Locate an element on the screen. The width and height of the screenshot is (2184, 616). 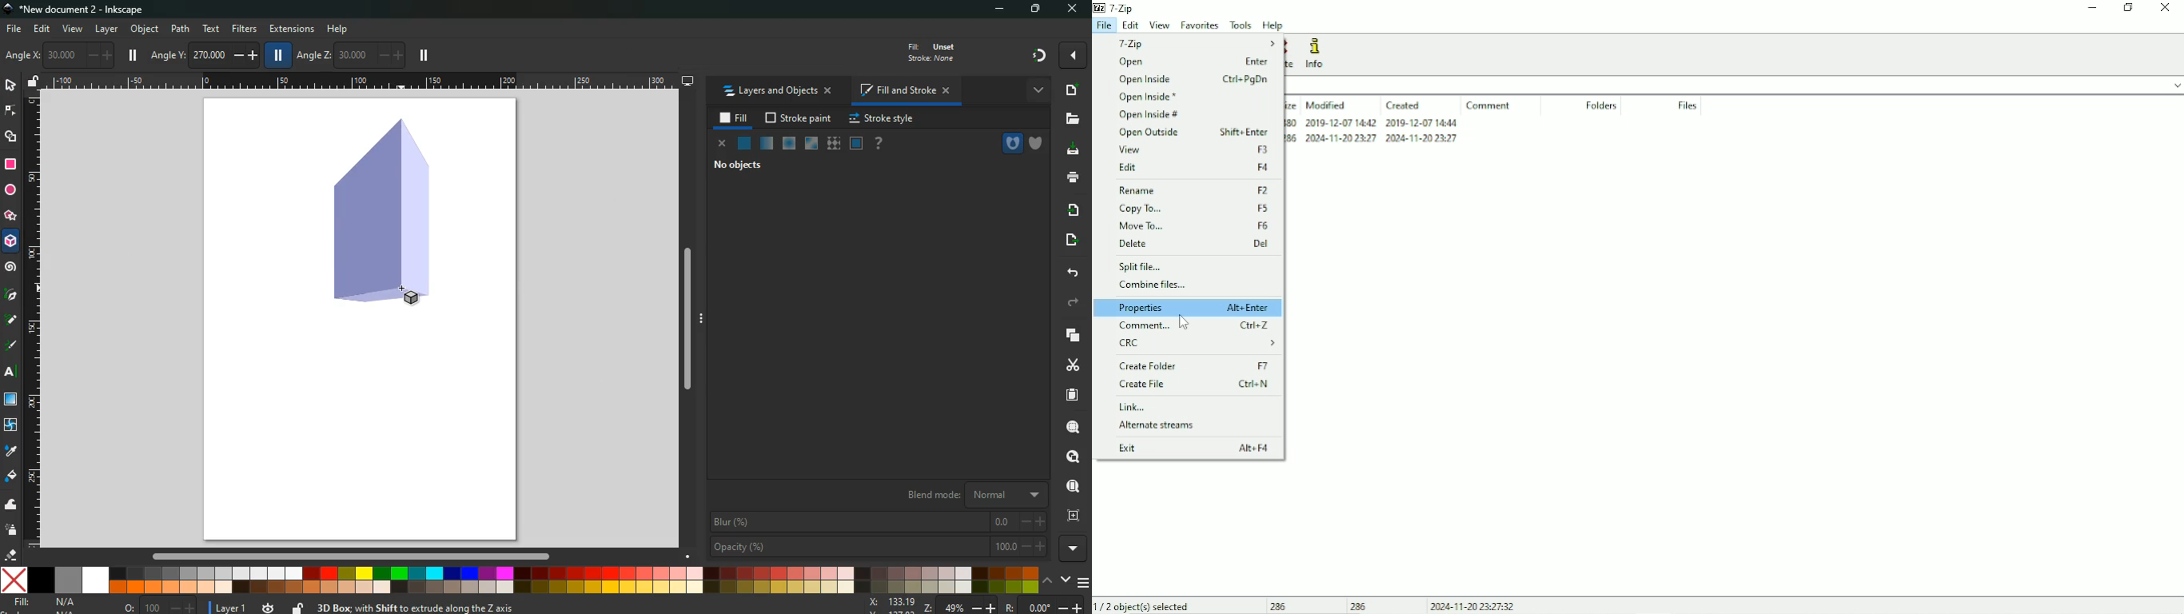
files is located at coordinates (1071, 120).